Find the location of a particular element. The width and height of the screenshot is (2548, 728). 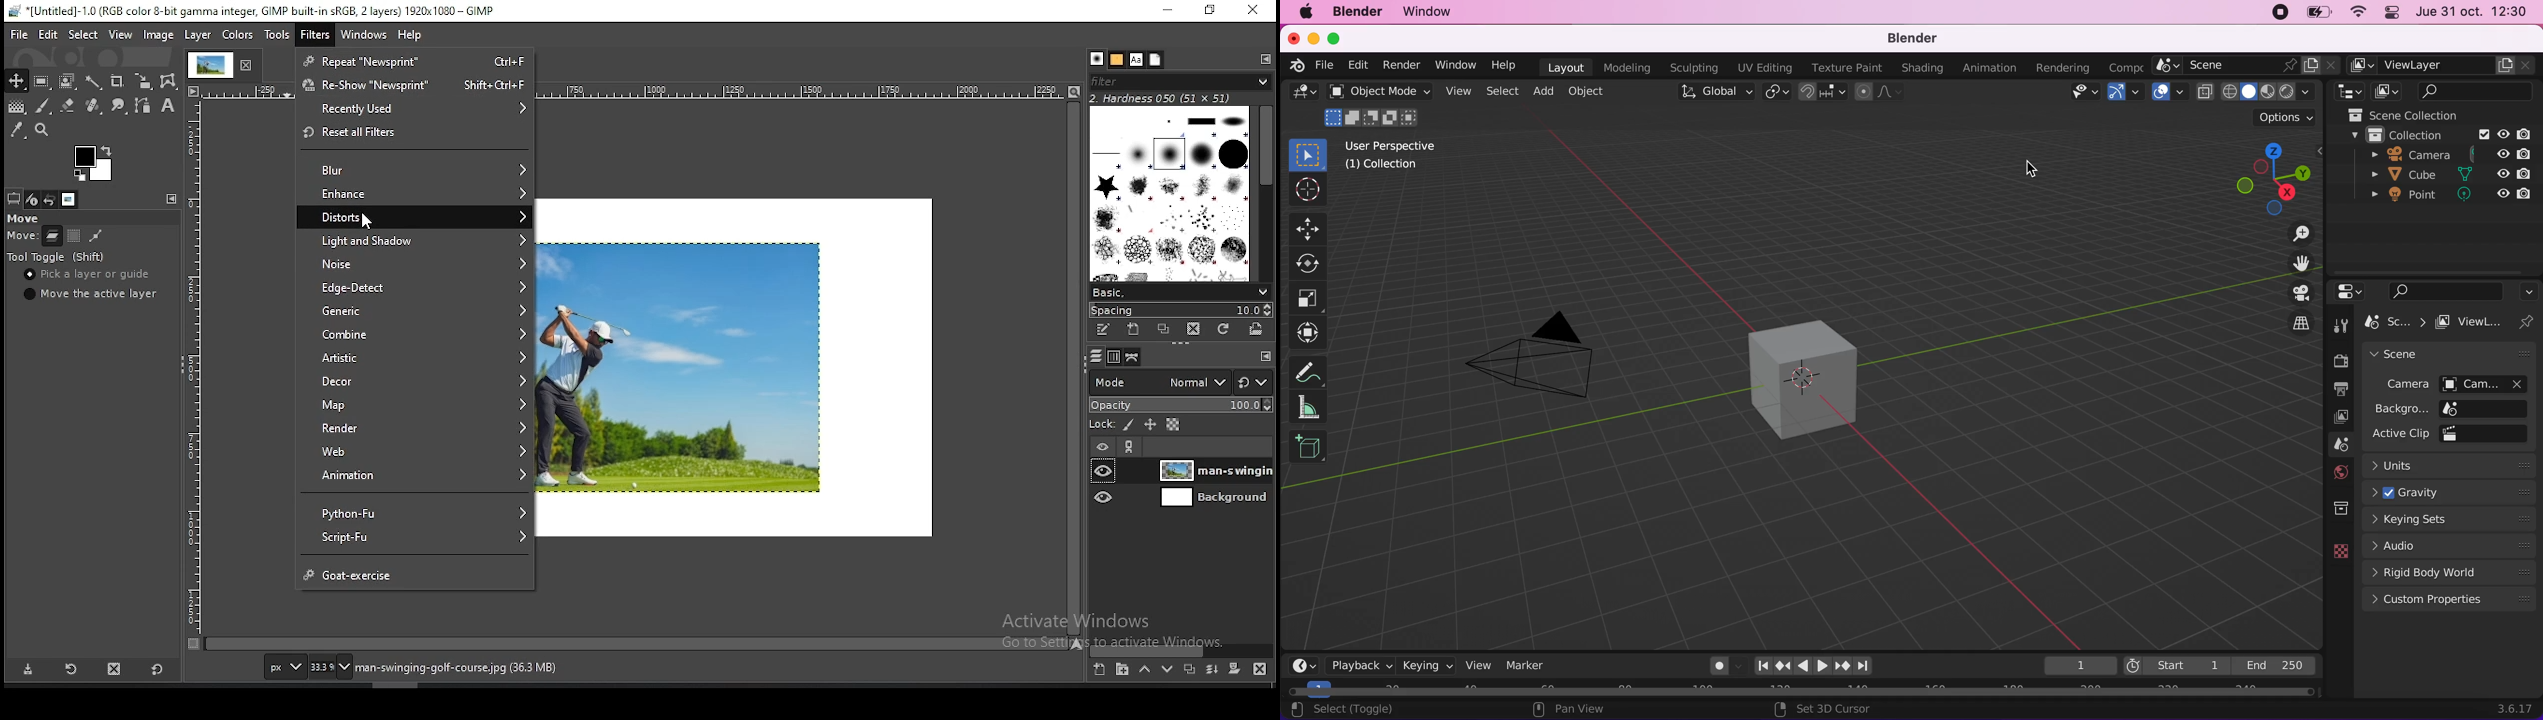

1 is located at coordinates (2070, 663).